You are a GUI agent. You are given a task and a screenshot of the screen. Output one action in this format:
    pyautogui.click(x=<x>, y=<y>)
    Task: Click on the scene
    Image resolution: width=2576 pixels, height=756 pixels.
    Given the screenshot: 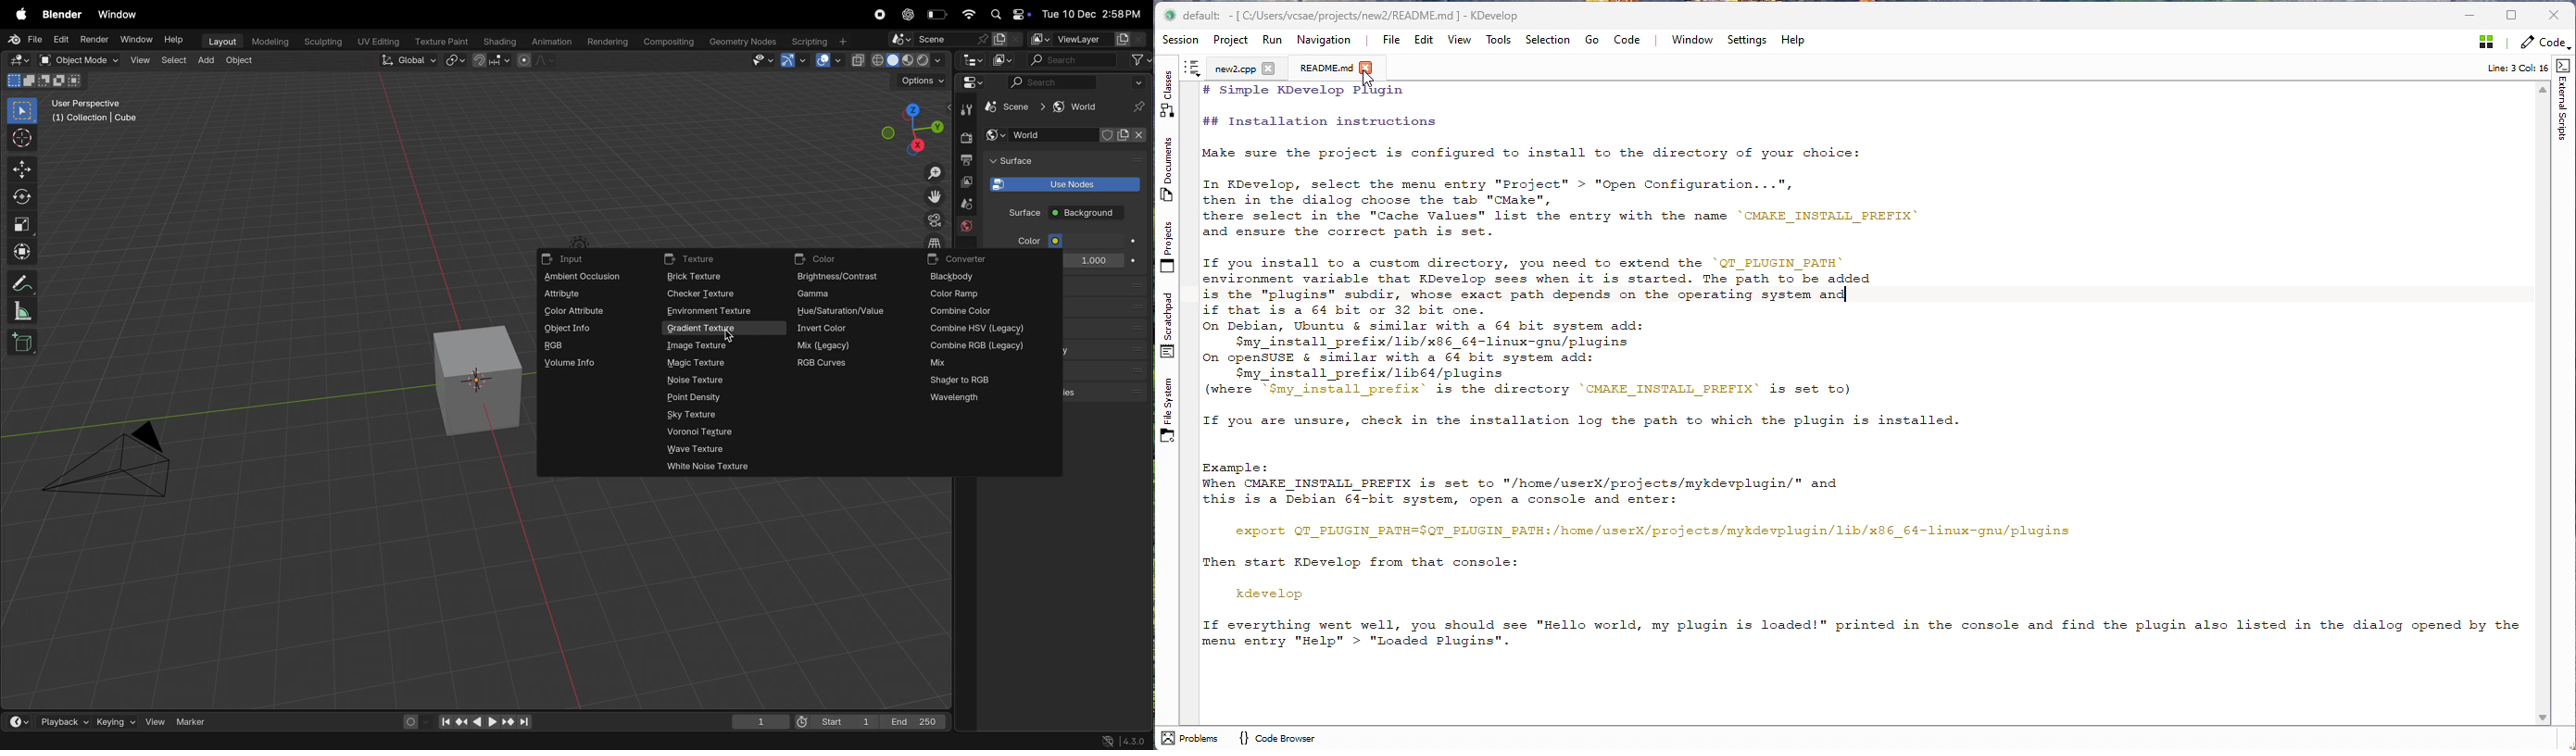 What is the action you would take?
    pyautogui.click(x=1012, y=108)
    